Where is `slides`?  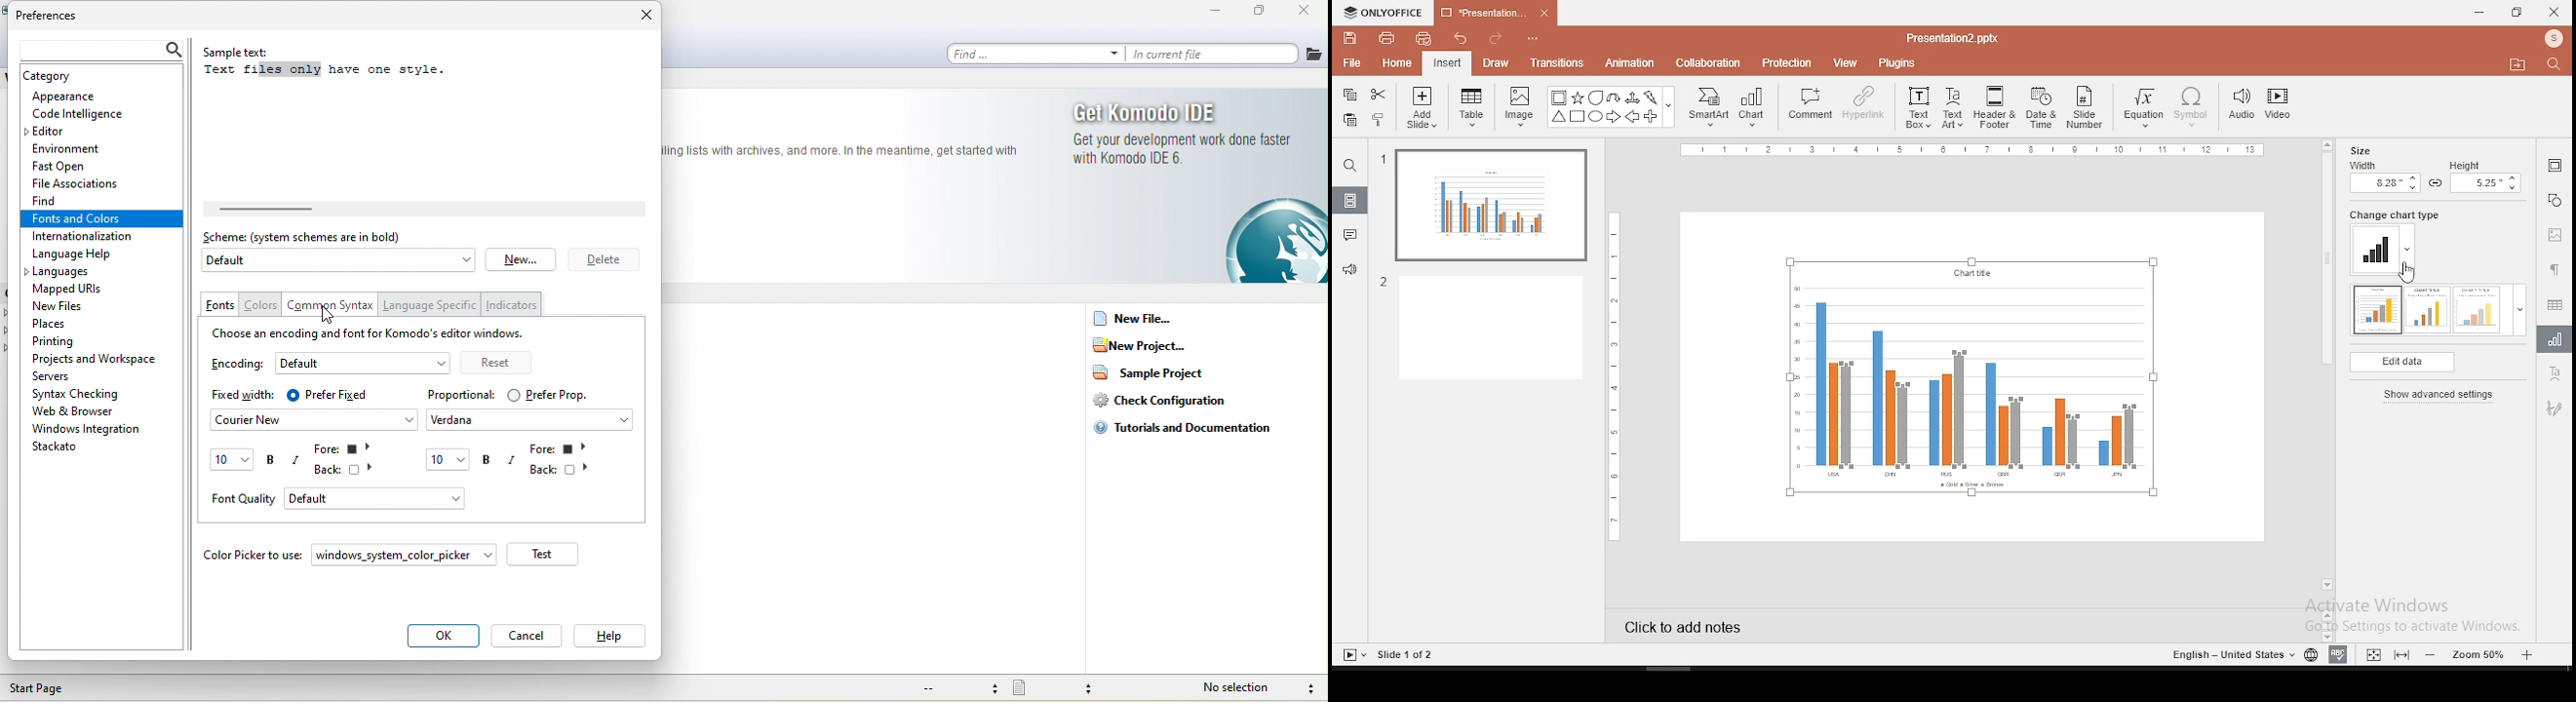
slides is located at coordinates (1348, 200).